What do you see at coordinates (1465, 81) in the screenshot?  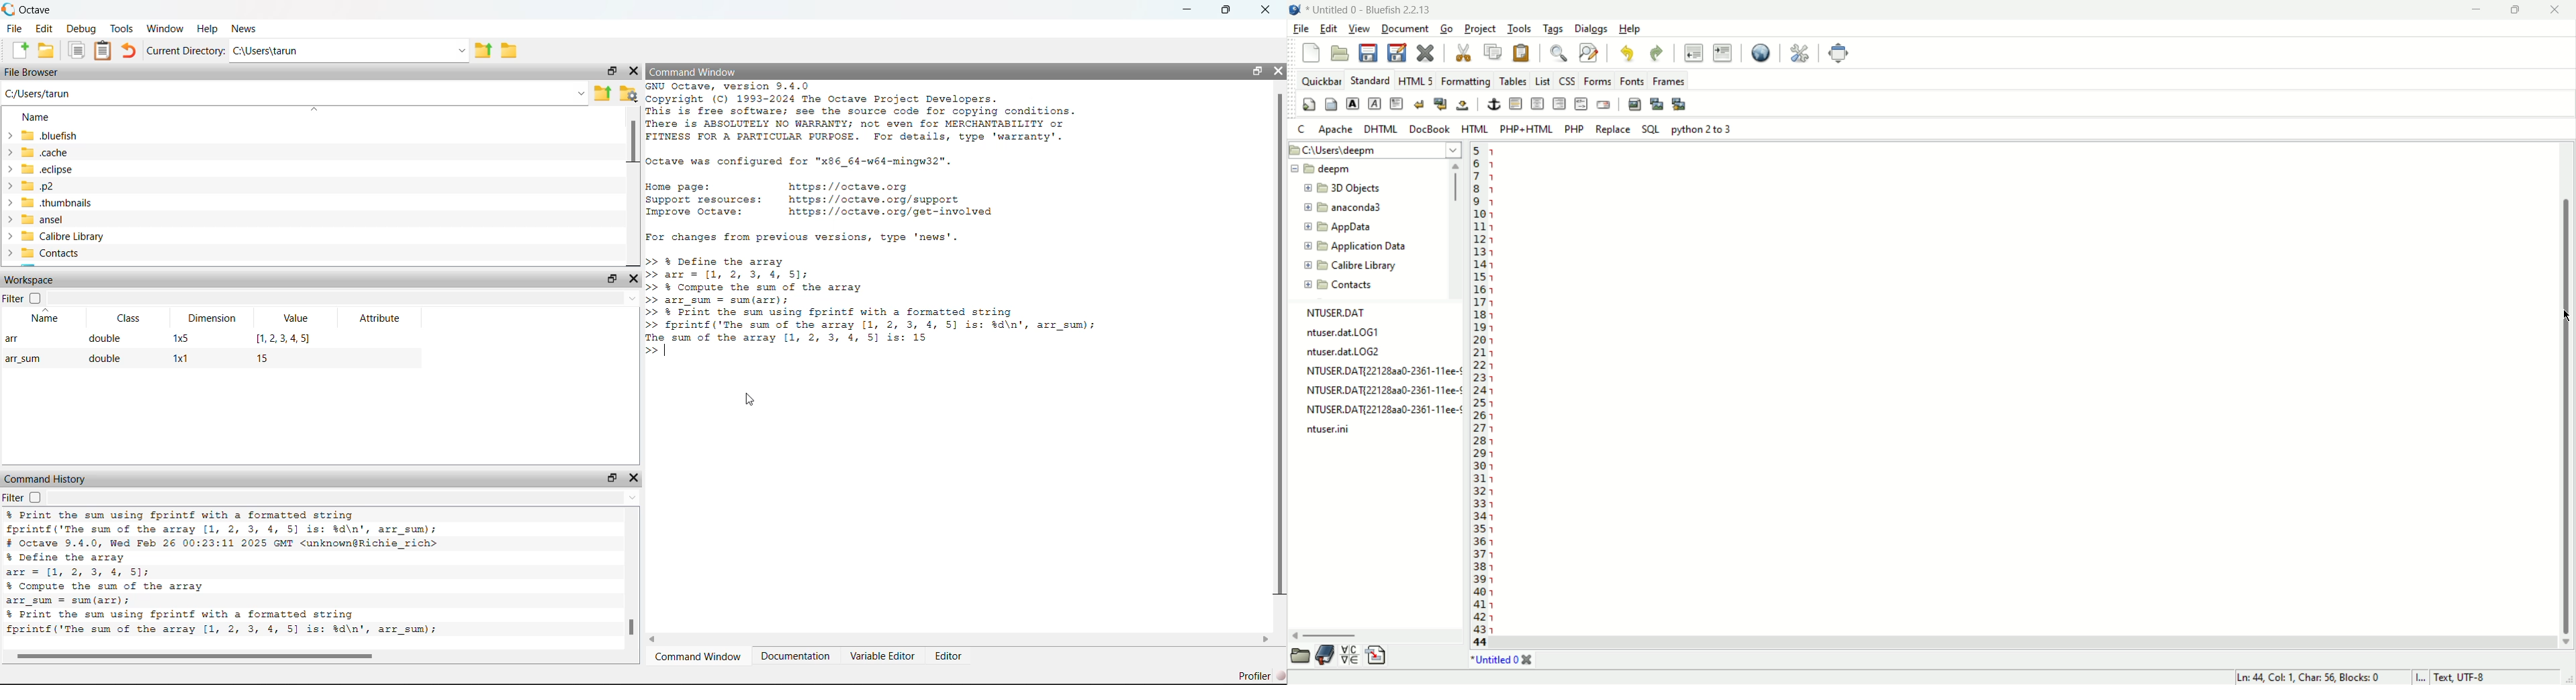 I see `Formatting` at bounding box center [1465, 81].